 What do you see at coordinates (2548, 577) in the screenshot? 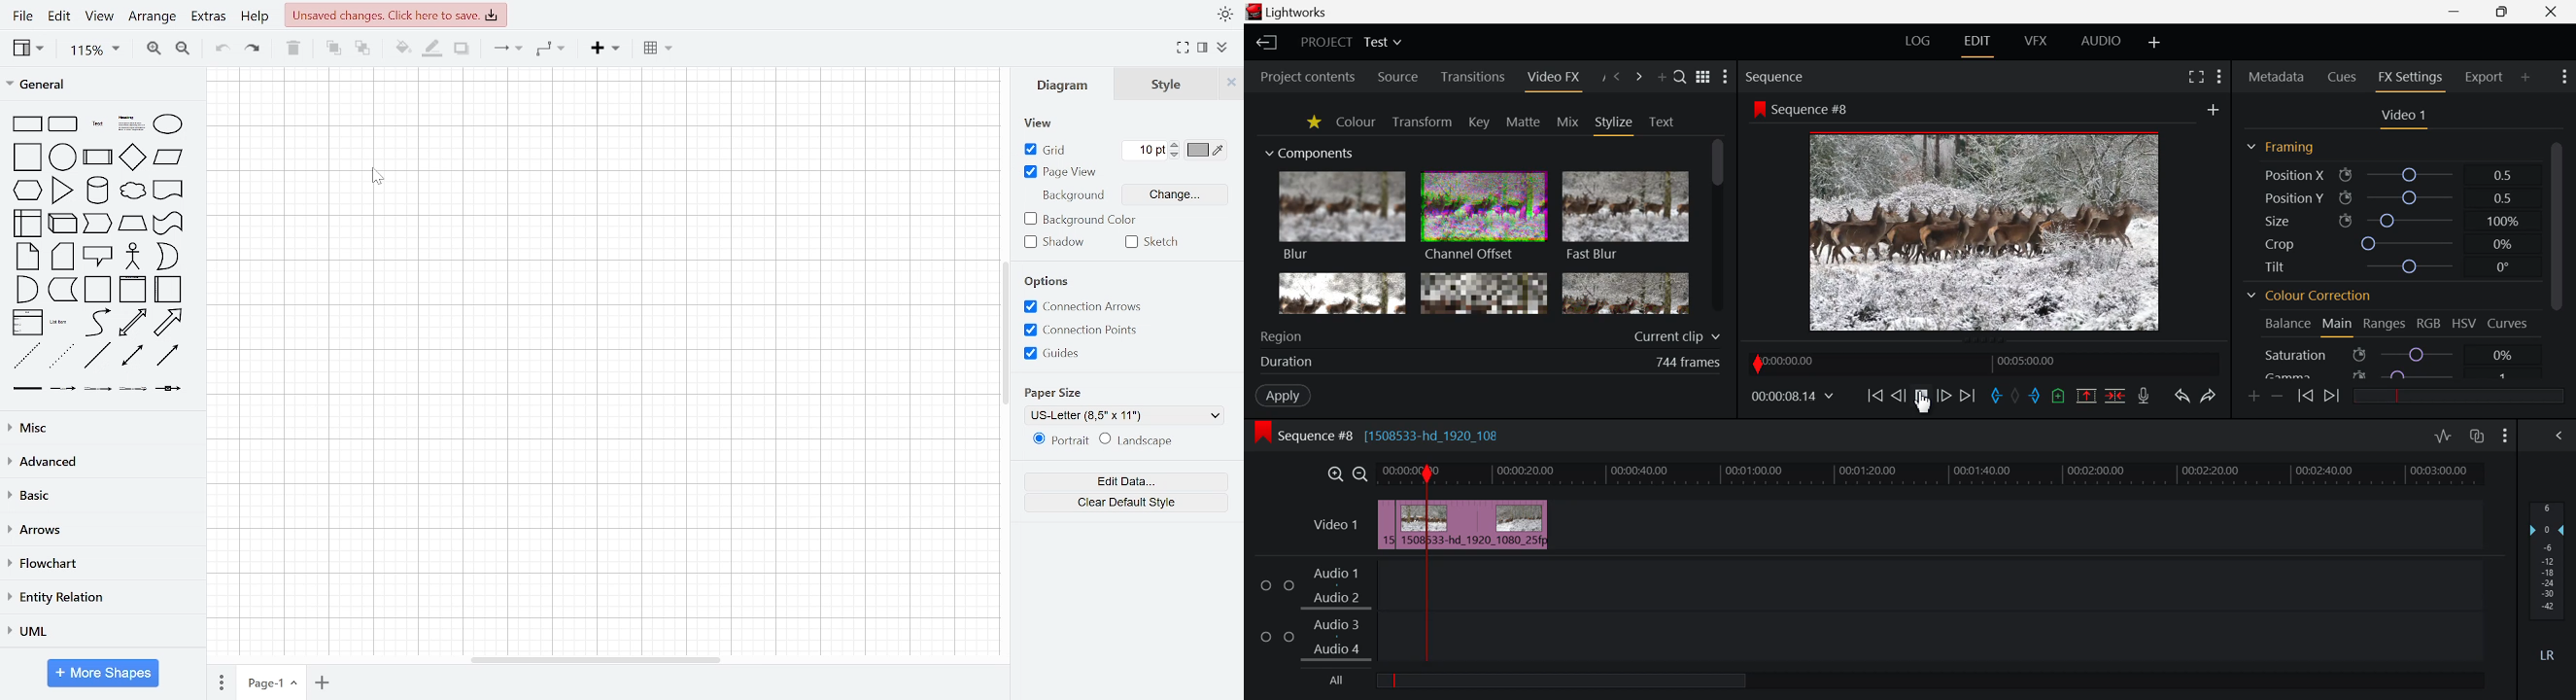
I see `Decibel Level` at bounding box center [2548, 577].